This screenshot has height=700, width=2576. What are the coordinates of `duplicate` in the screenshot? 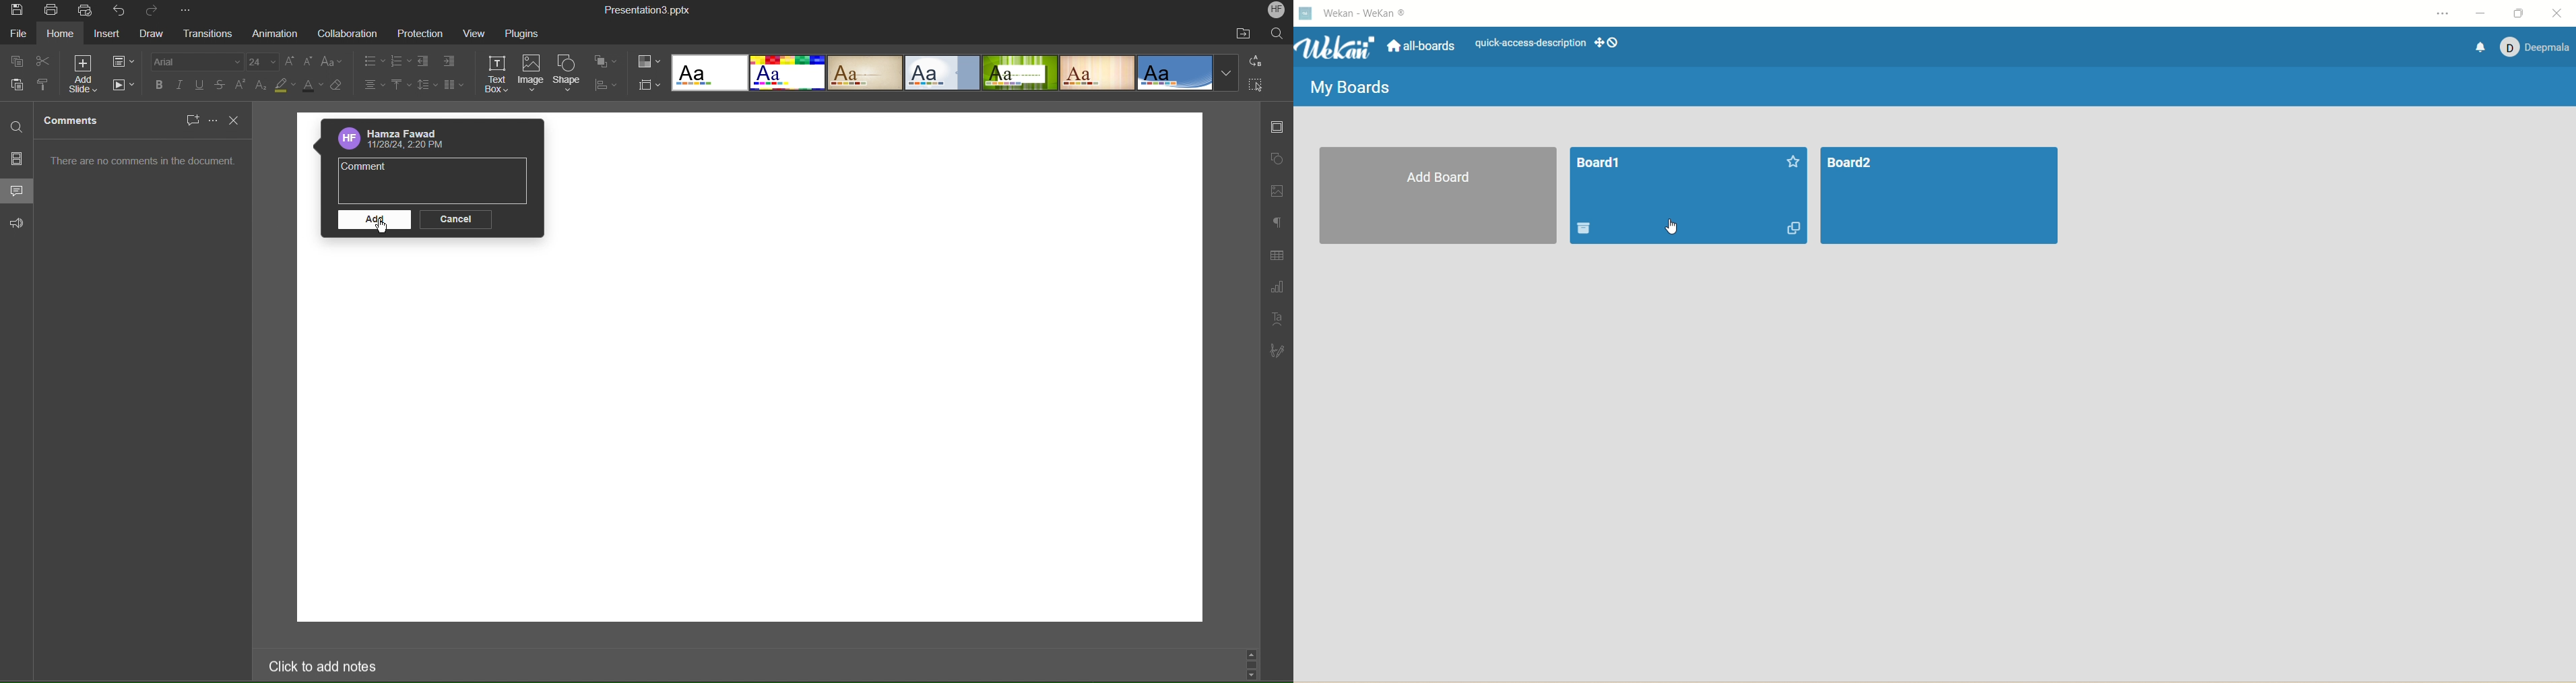 It's located at (1793, 229).